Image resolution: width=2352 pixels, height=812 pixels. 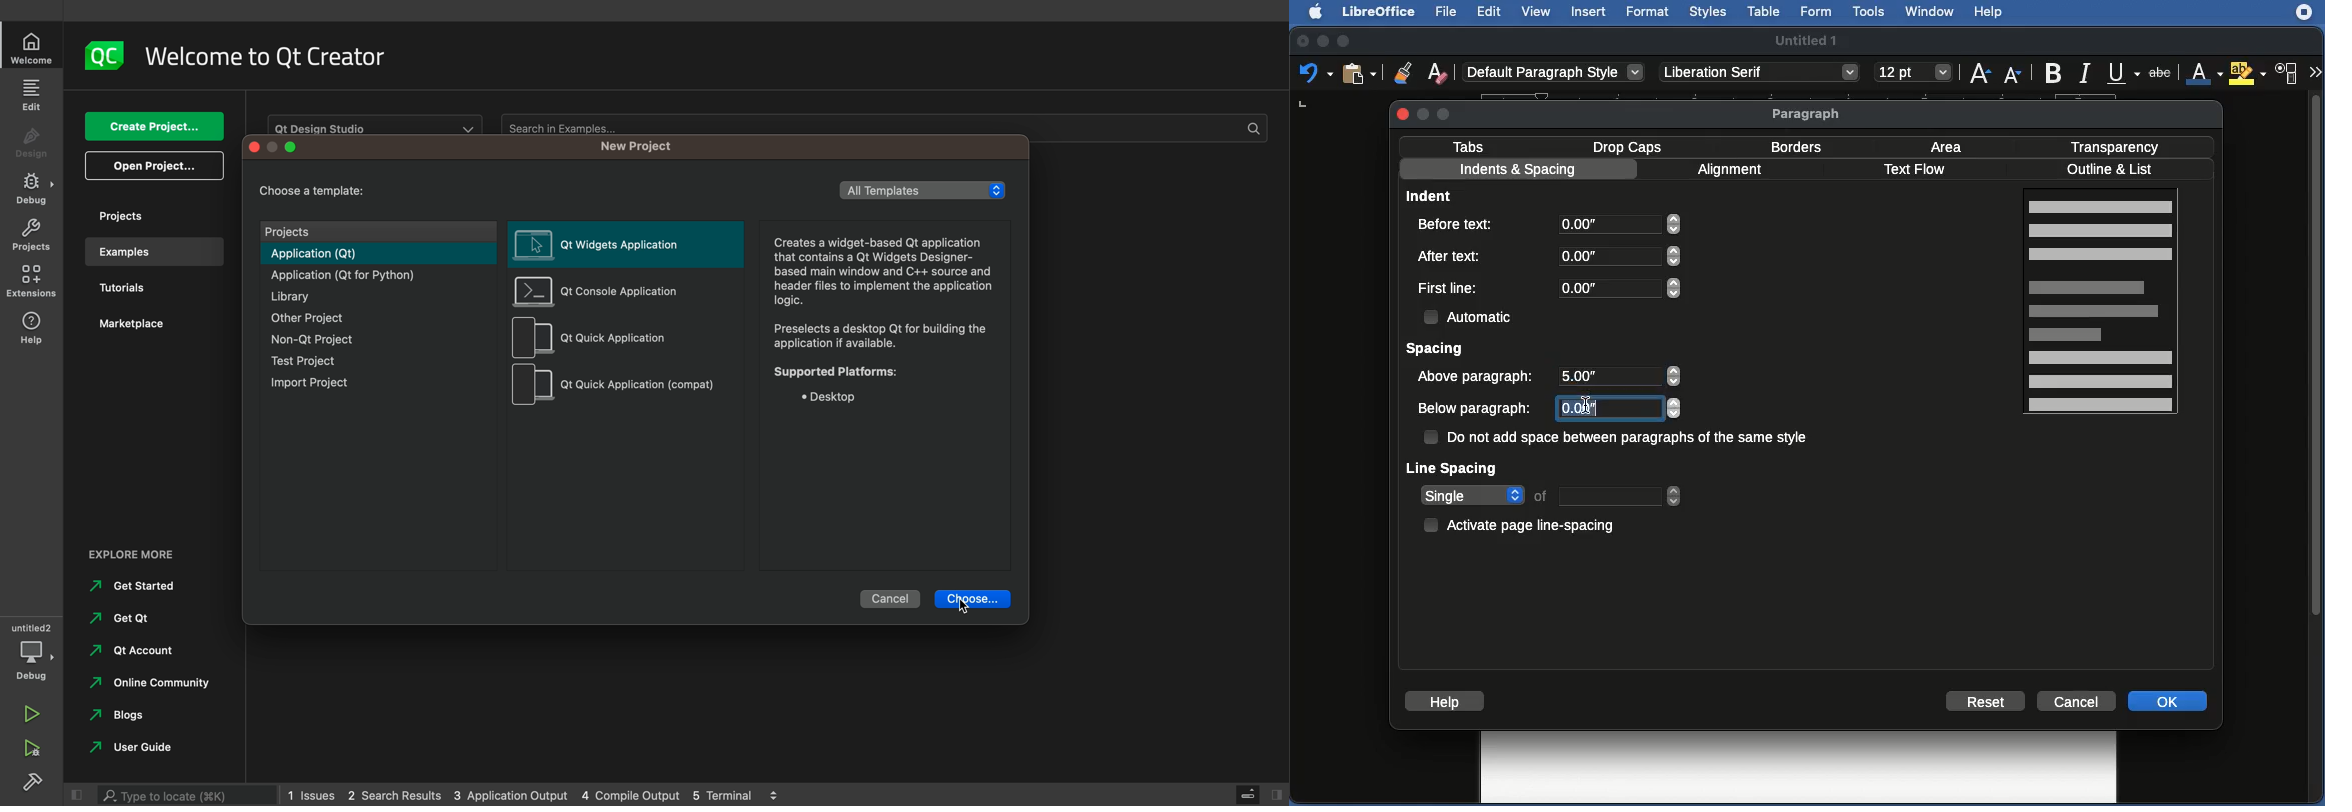 I want to click on View, so click(x=1538, y=13).